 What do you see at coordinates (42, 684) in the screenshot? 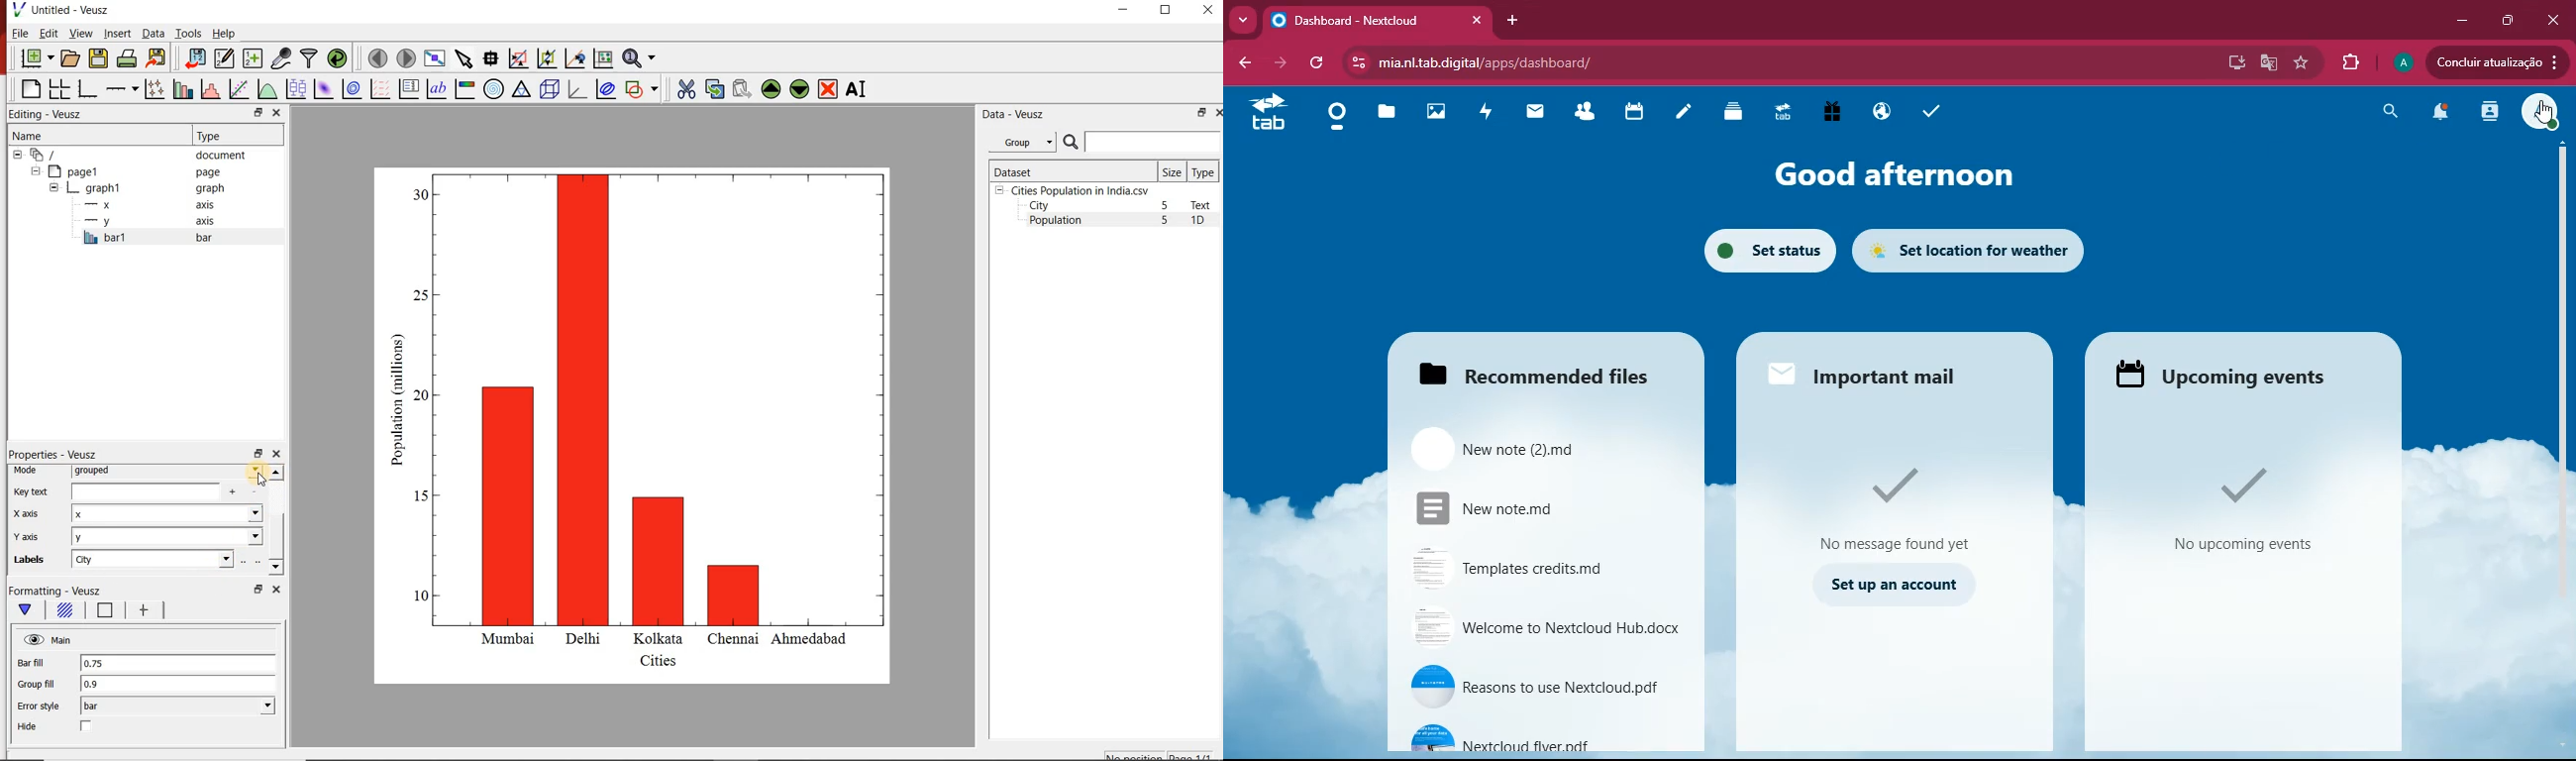
I see `Group fill` at bounding box center [42, 684].